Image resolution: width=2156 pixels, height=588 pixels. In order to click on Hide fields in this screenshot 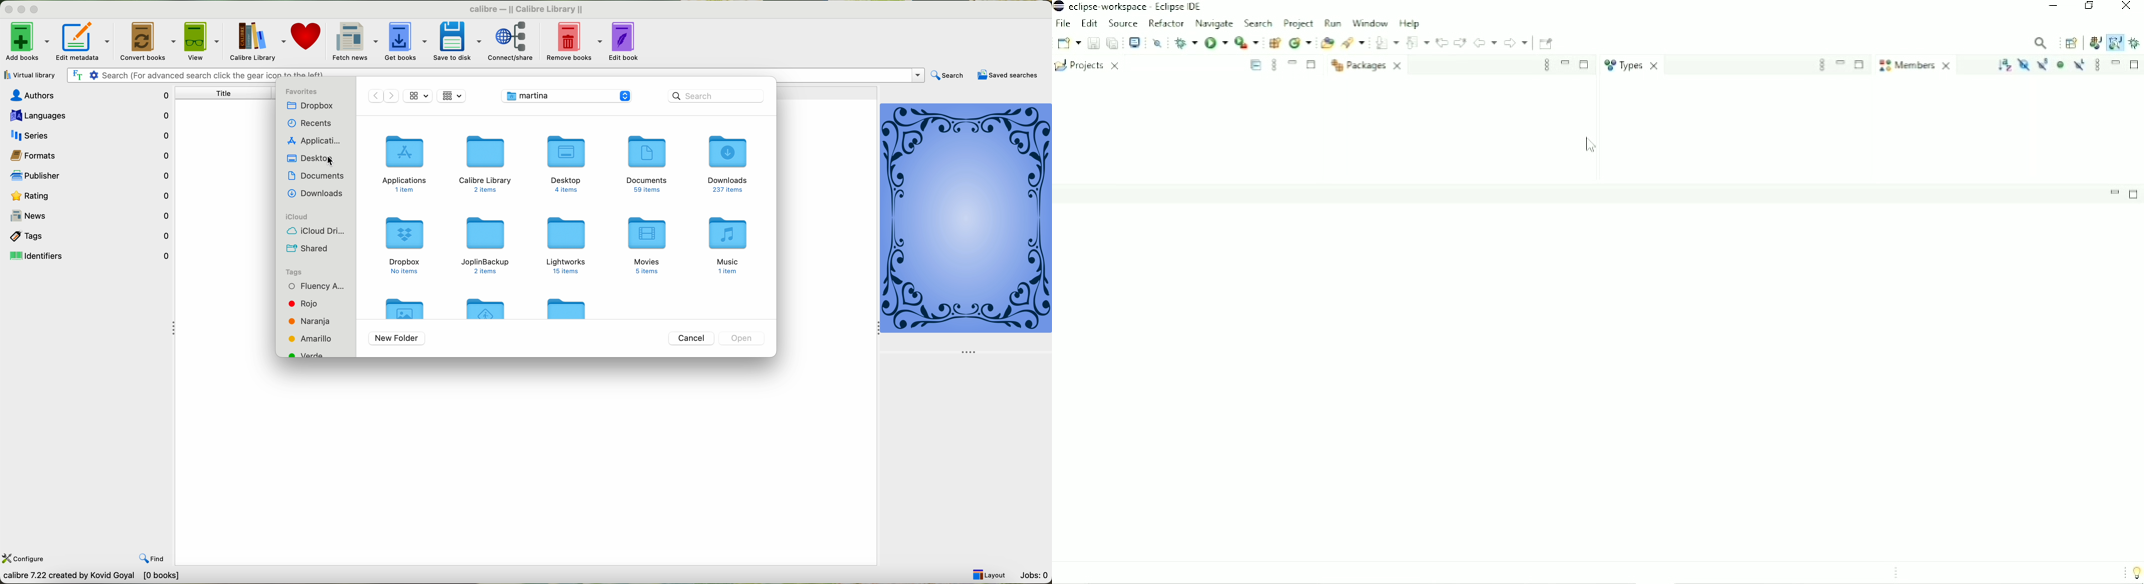, I will do `click(2023, 64)`.